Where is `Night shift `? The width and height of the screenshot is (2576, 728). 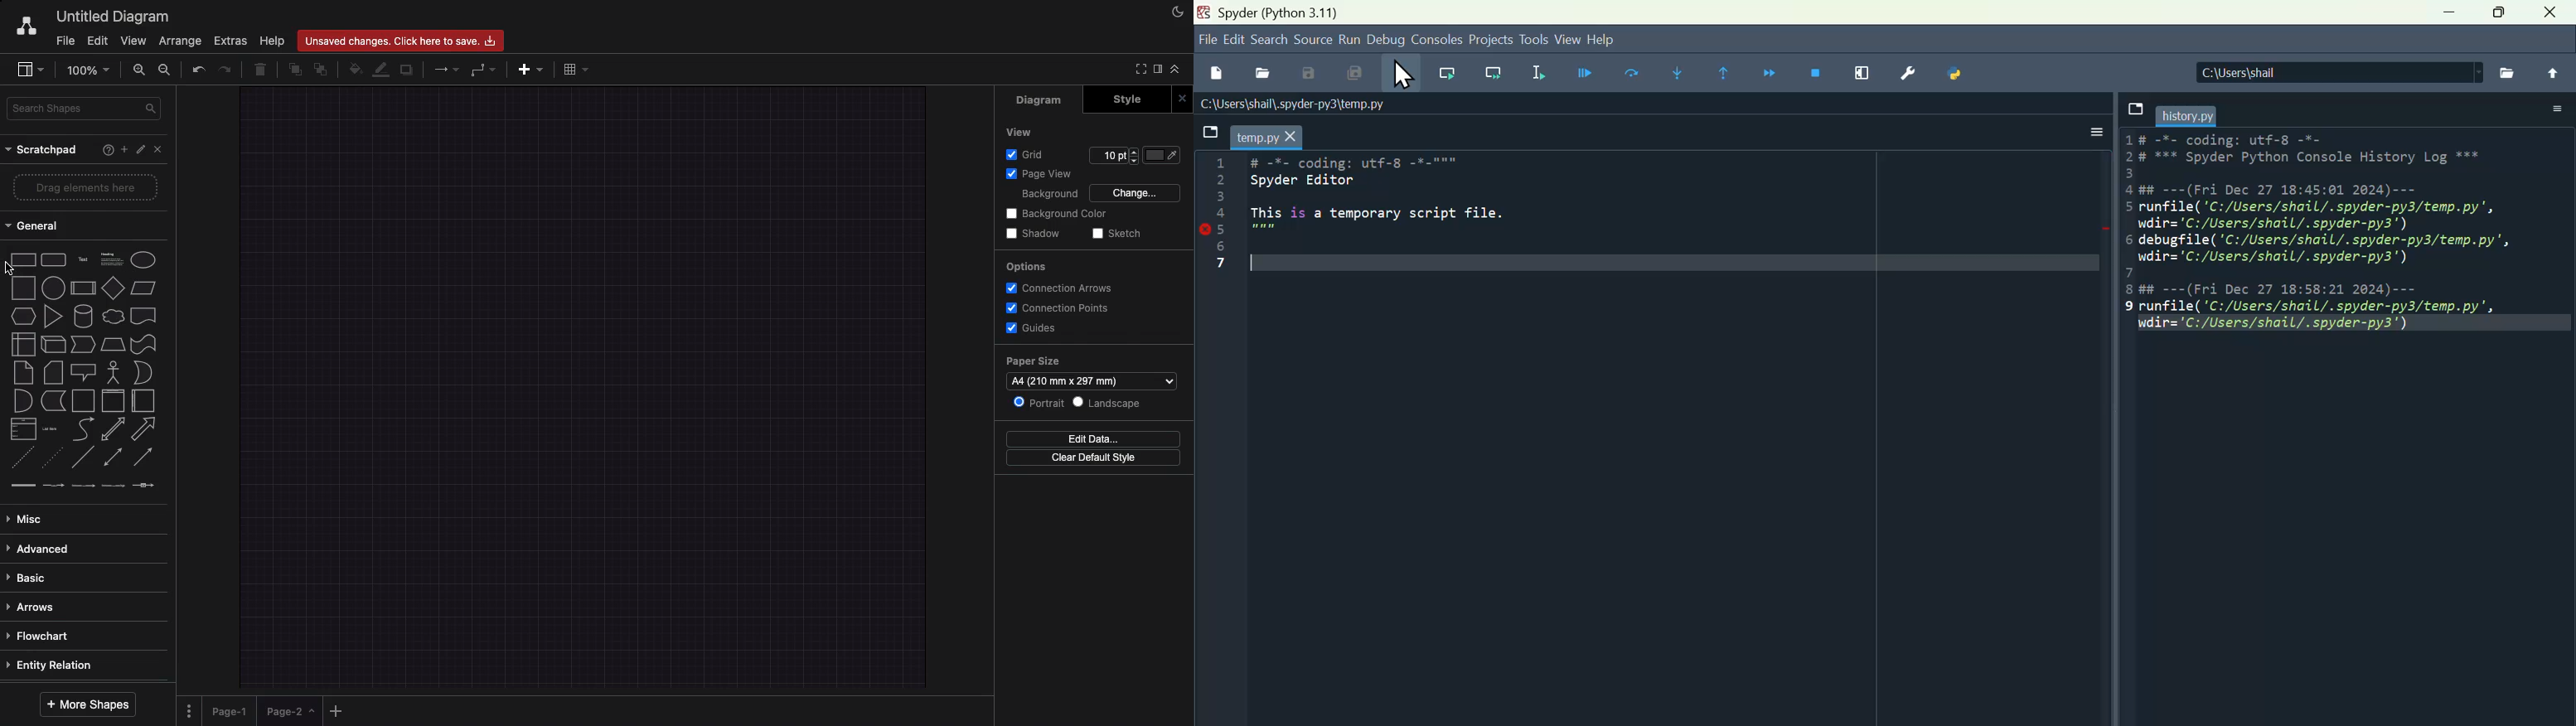 Night shift  is located at coordinates (1175, 12).